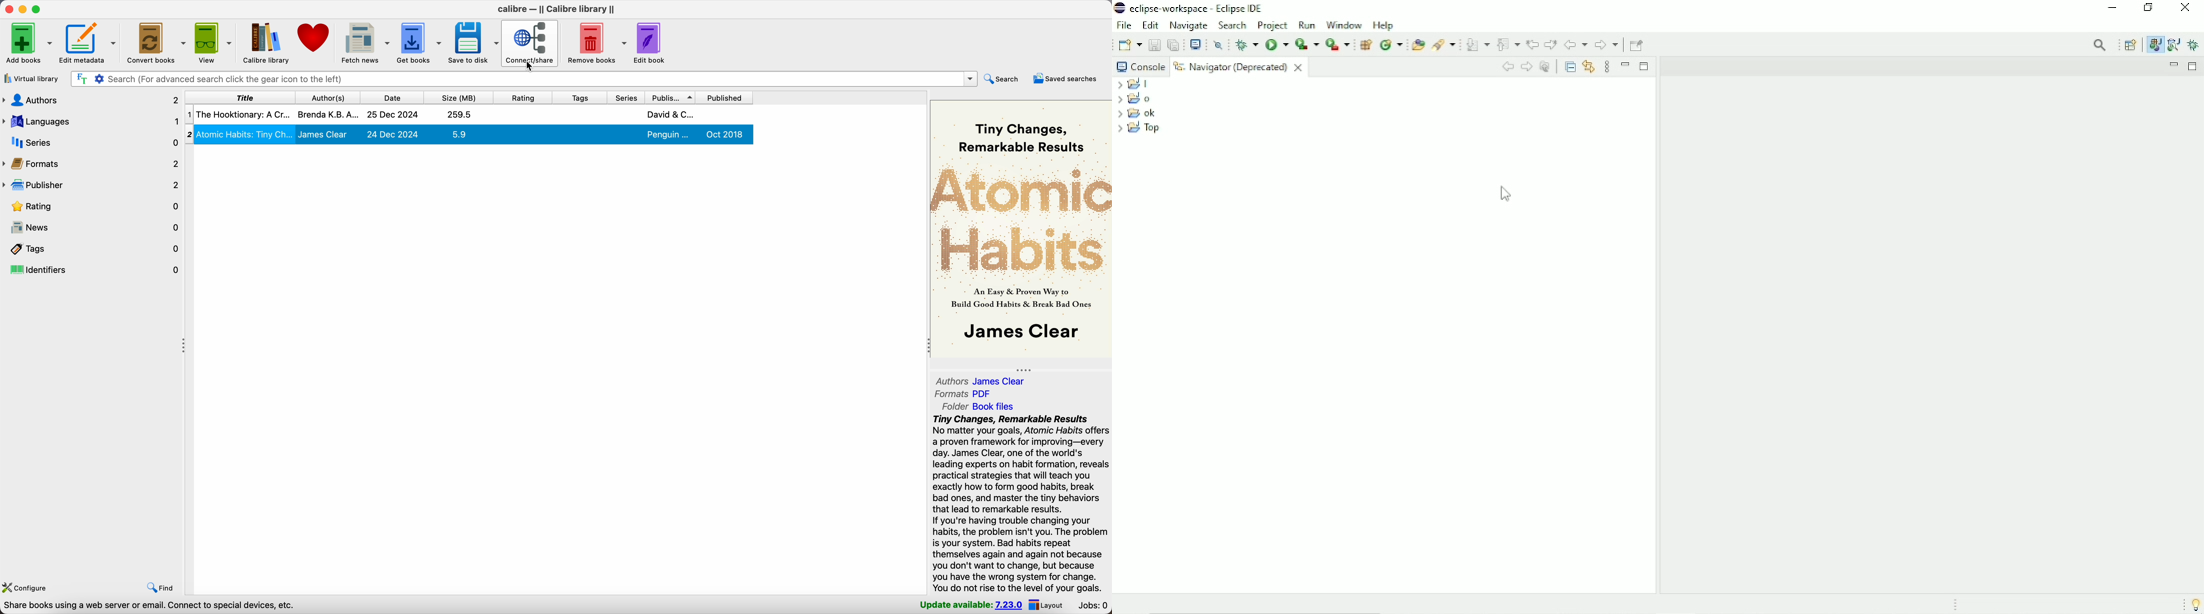  I want to click on layout, so click(1049, 605).